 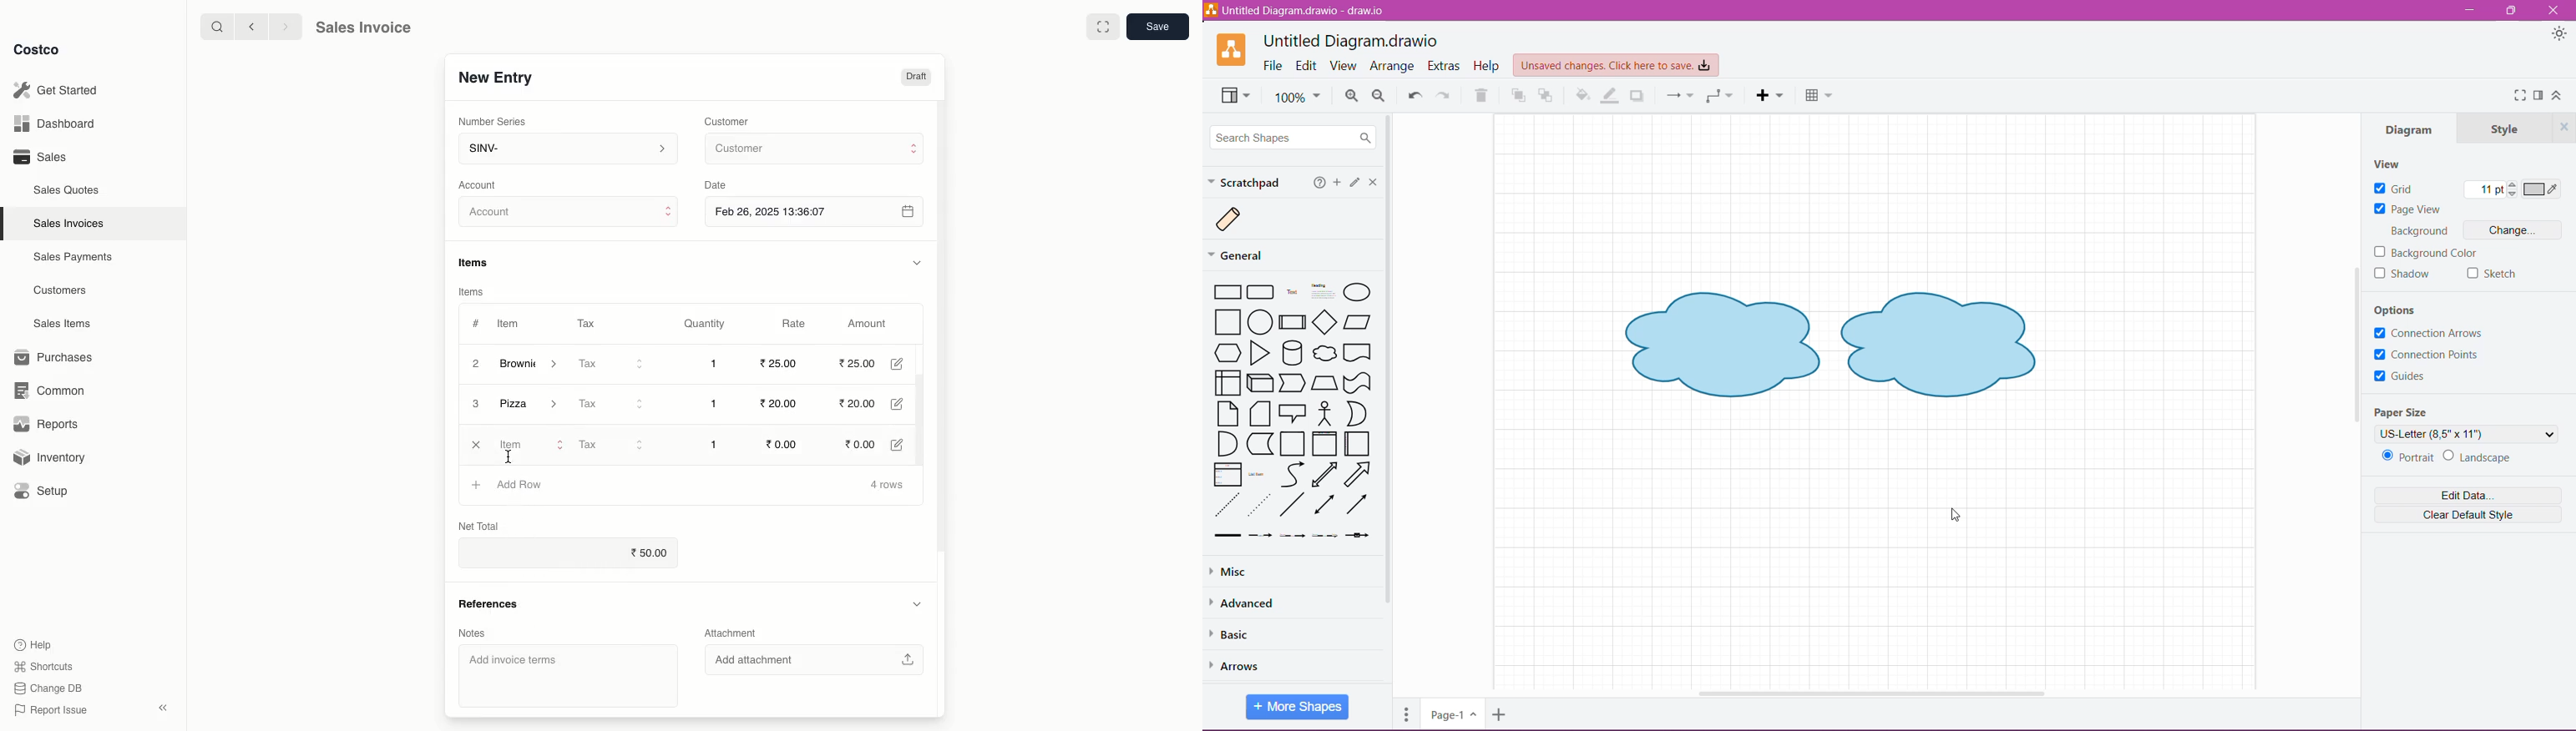 What do you see at coordinates (2514, 11) in the screenshot?
I see `Restore Down` at bounding box center [2514, 11].